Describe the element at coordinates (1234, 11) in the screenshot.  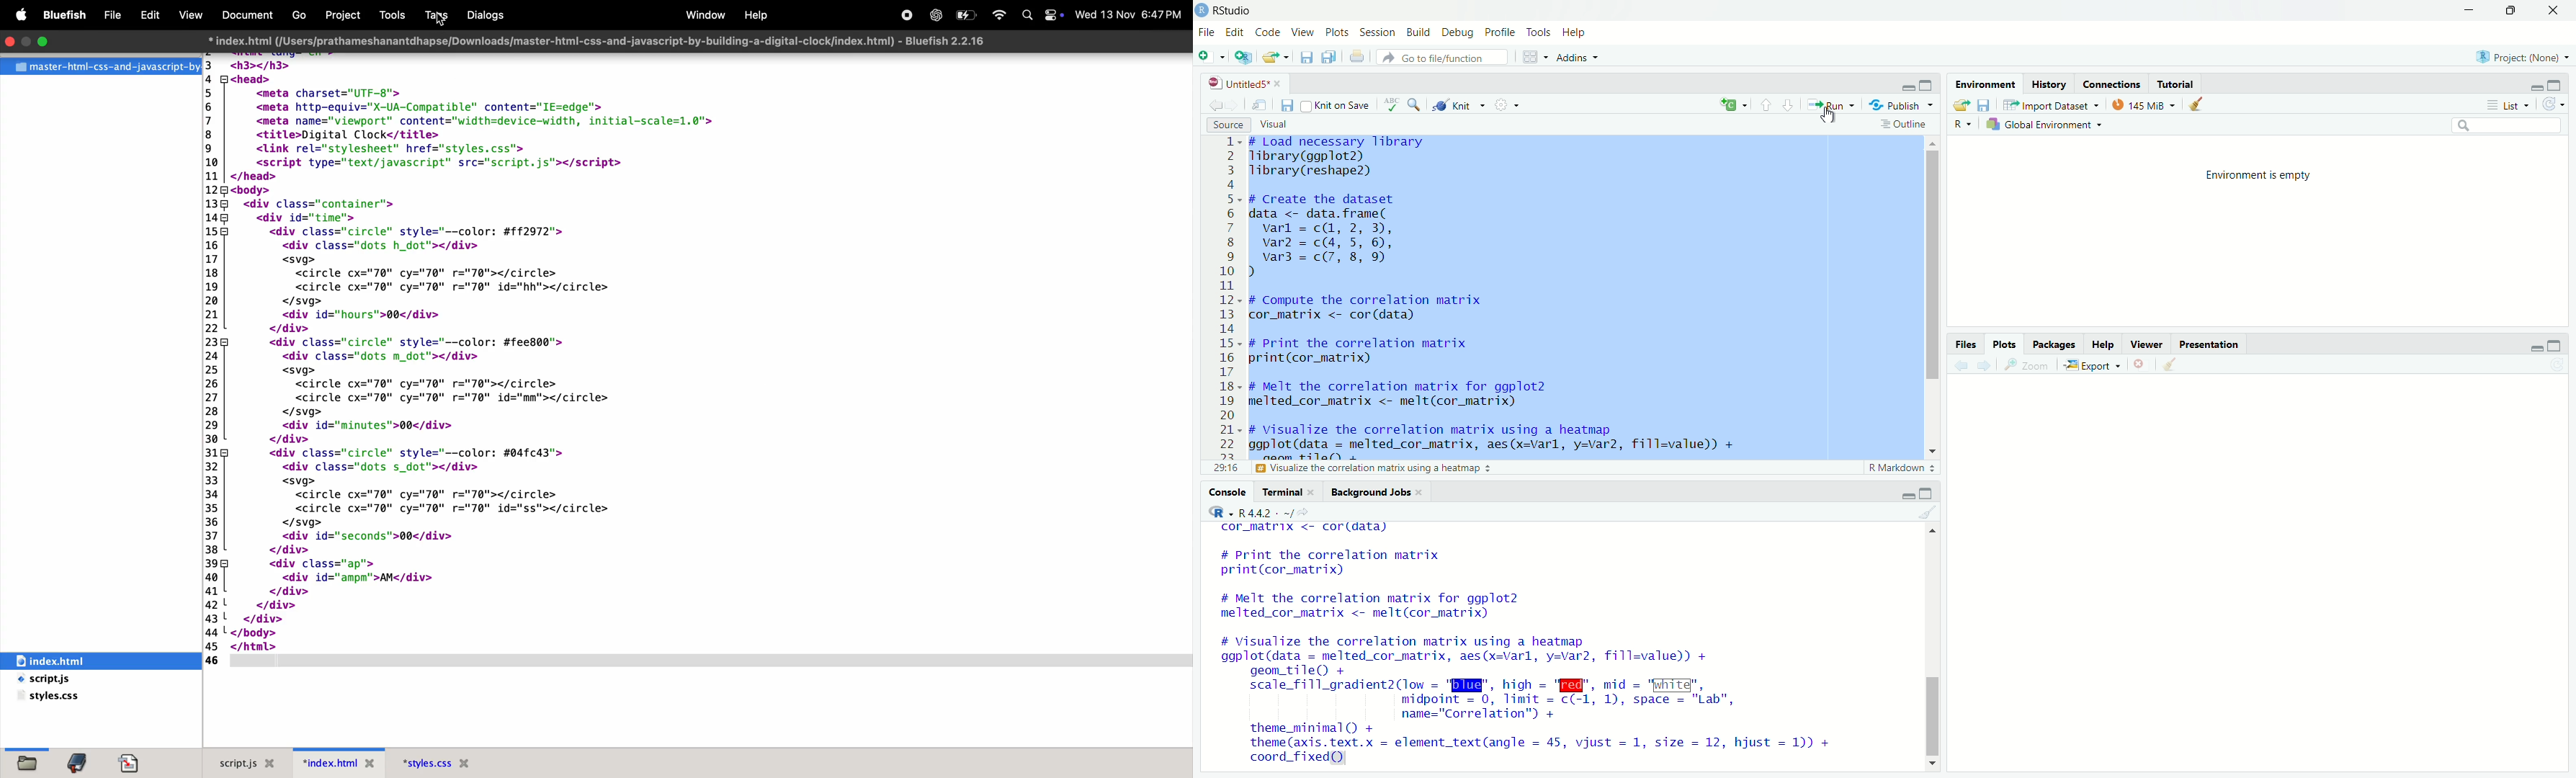
I see `RStudio` at that location.